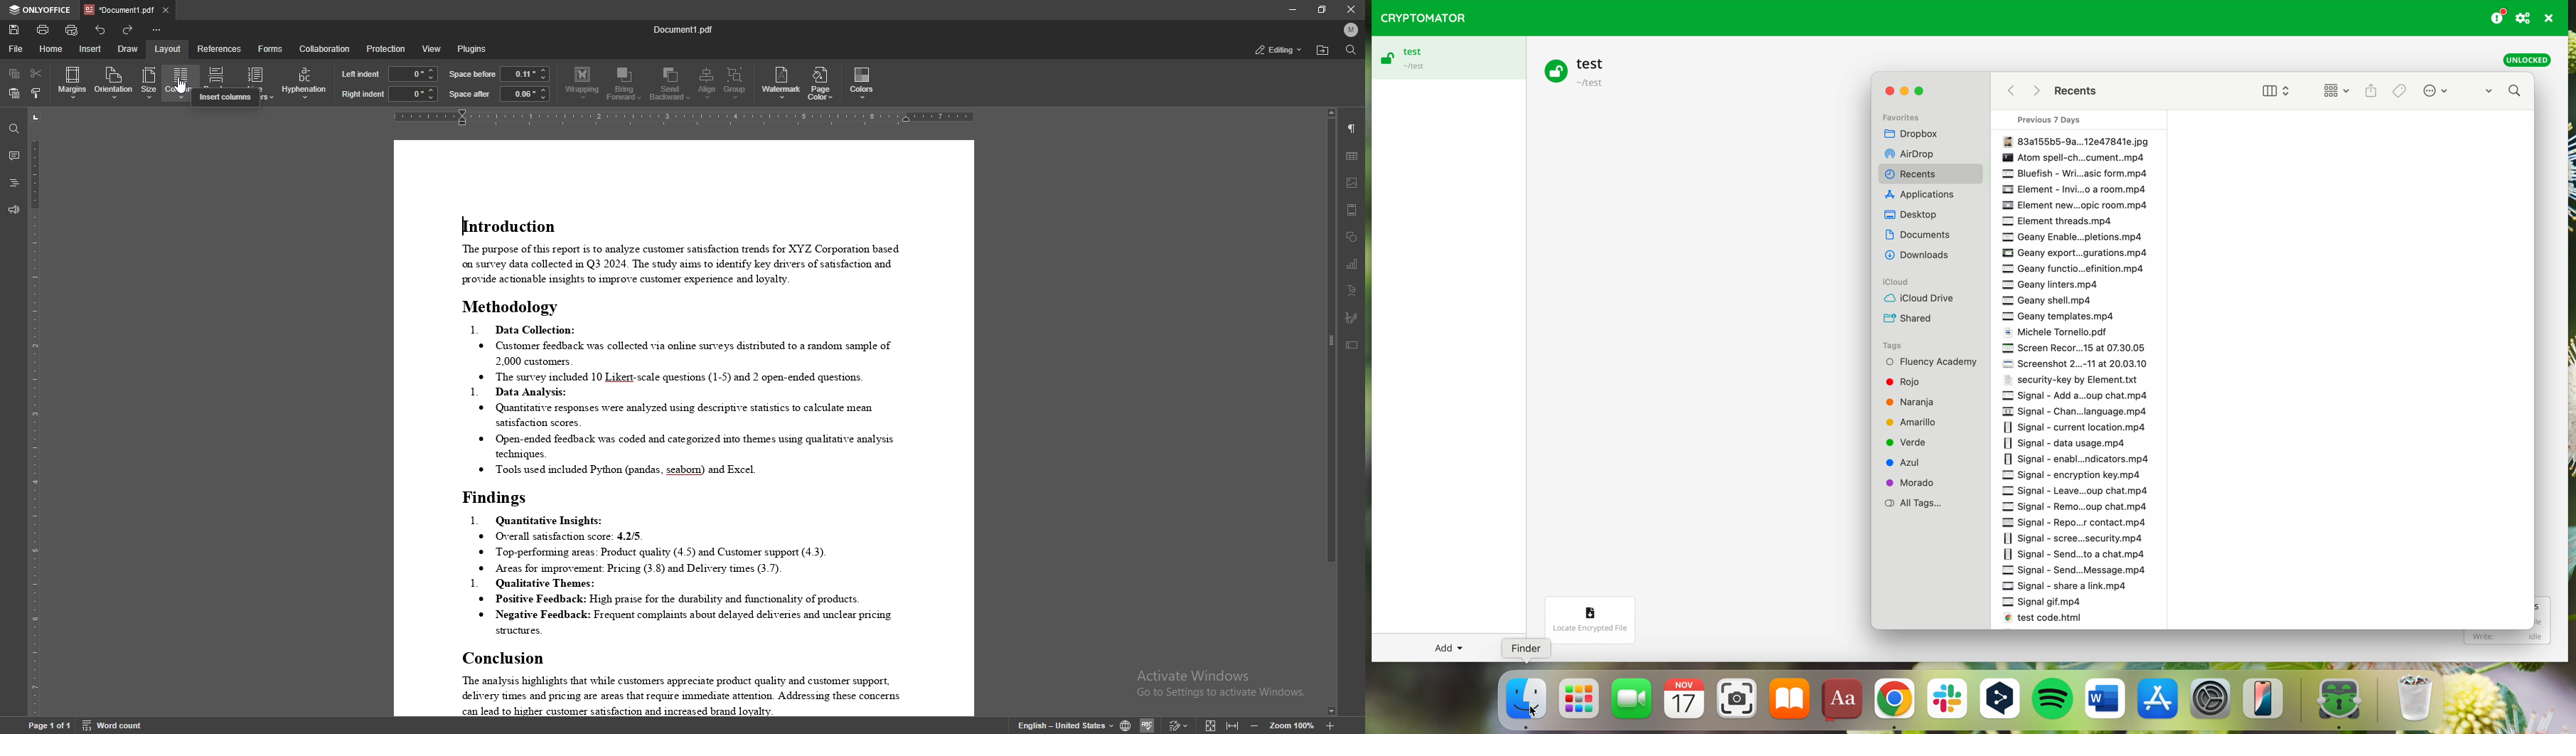 The height and width of the screenshot is (756, 2576). Describe the element at coordinates (707, 83) in the screenshot. I see `align` at that location.